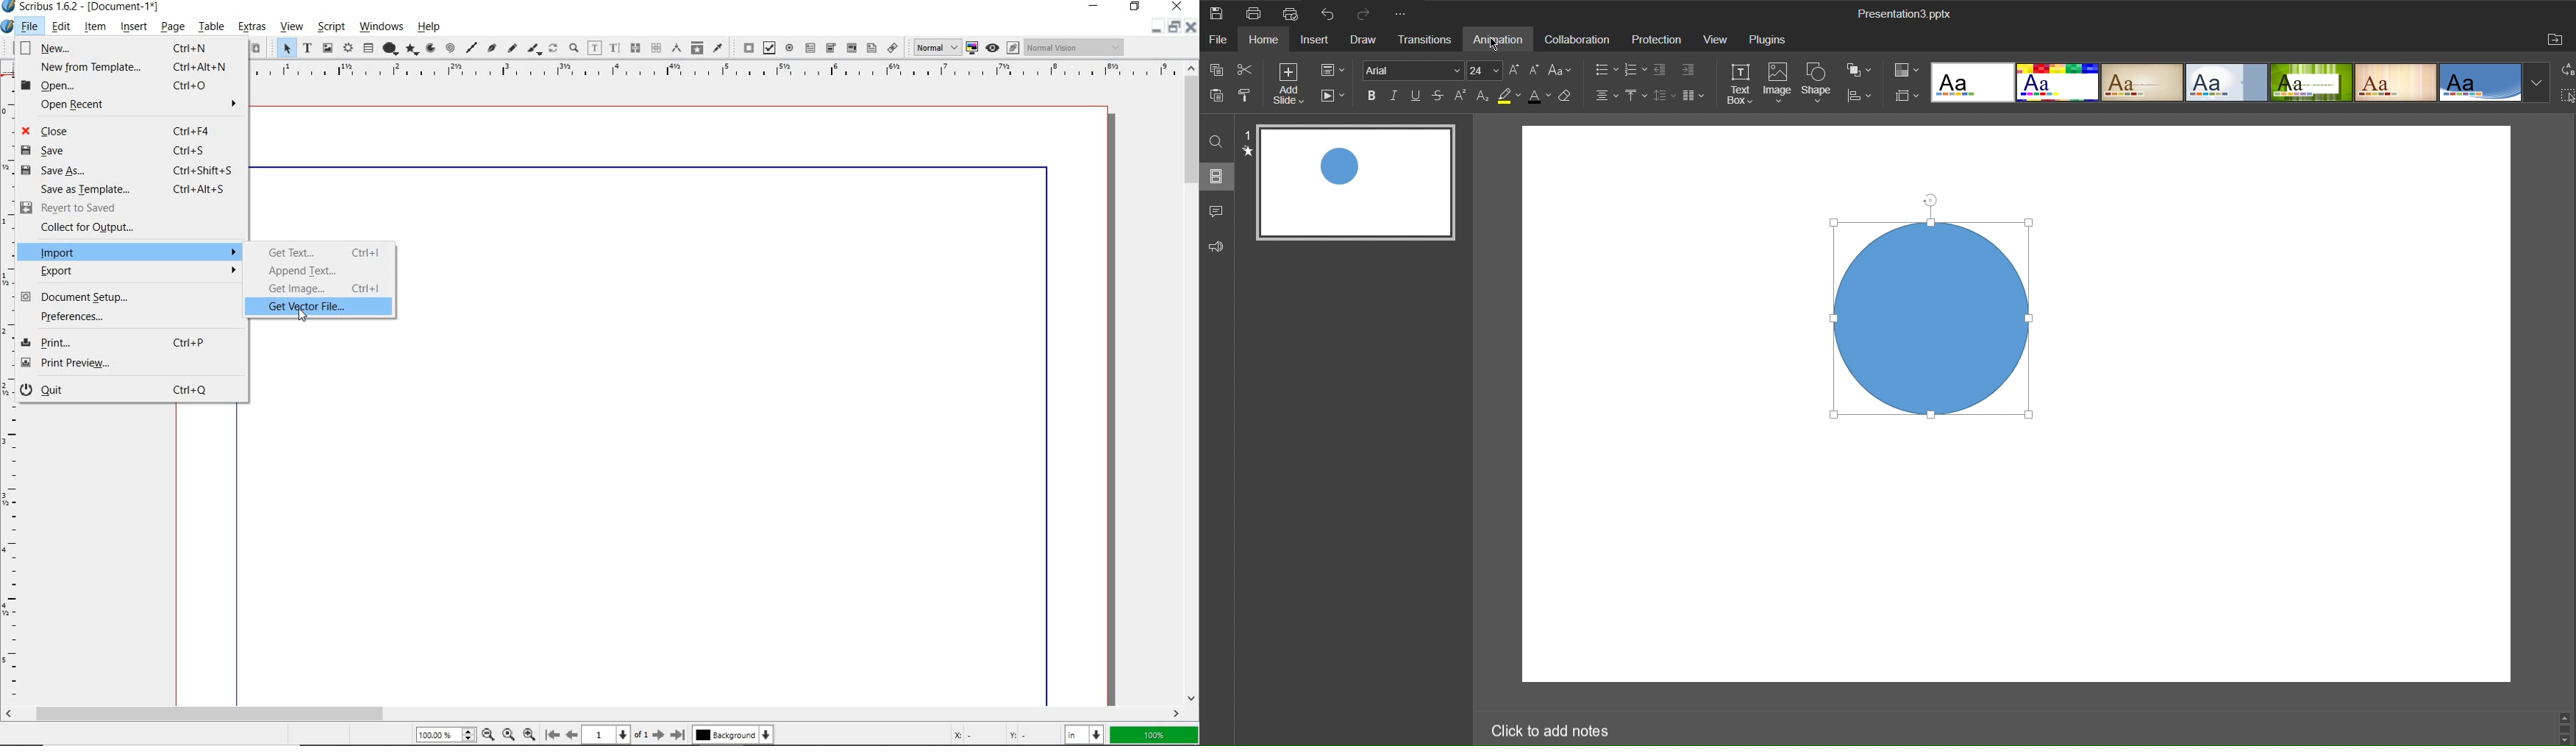 Image resolution: width=2576 pixels, height=756 pixels. I want to click on Print Preview..., so click(130, 364).